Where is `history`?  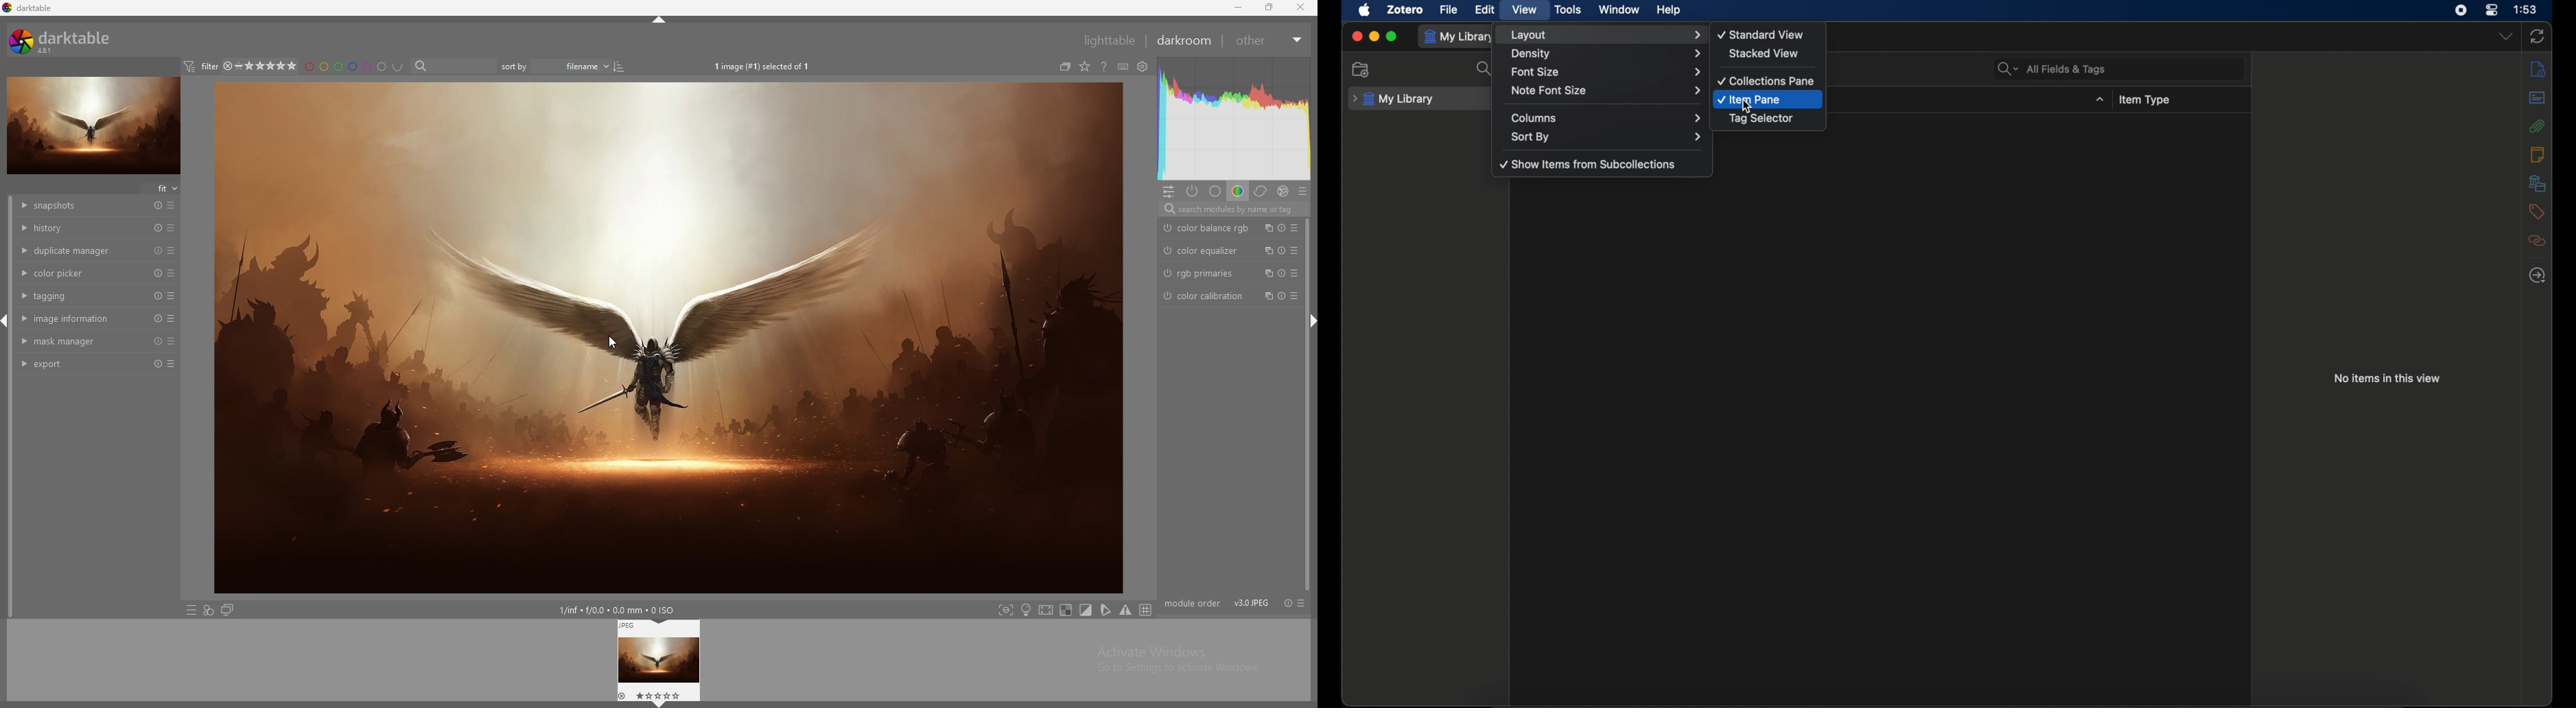
history is located at coordinates (78, 228).